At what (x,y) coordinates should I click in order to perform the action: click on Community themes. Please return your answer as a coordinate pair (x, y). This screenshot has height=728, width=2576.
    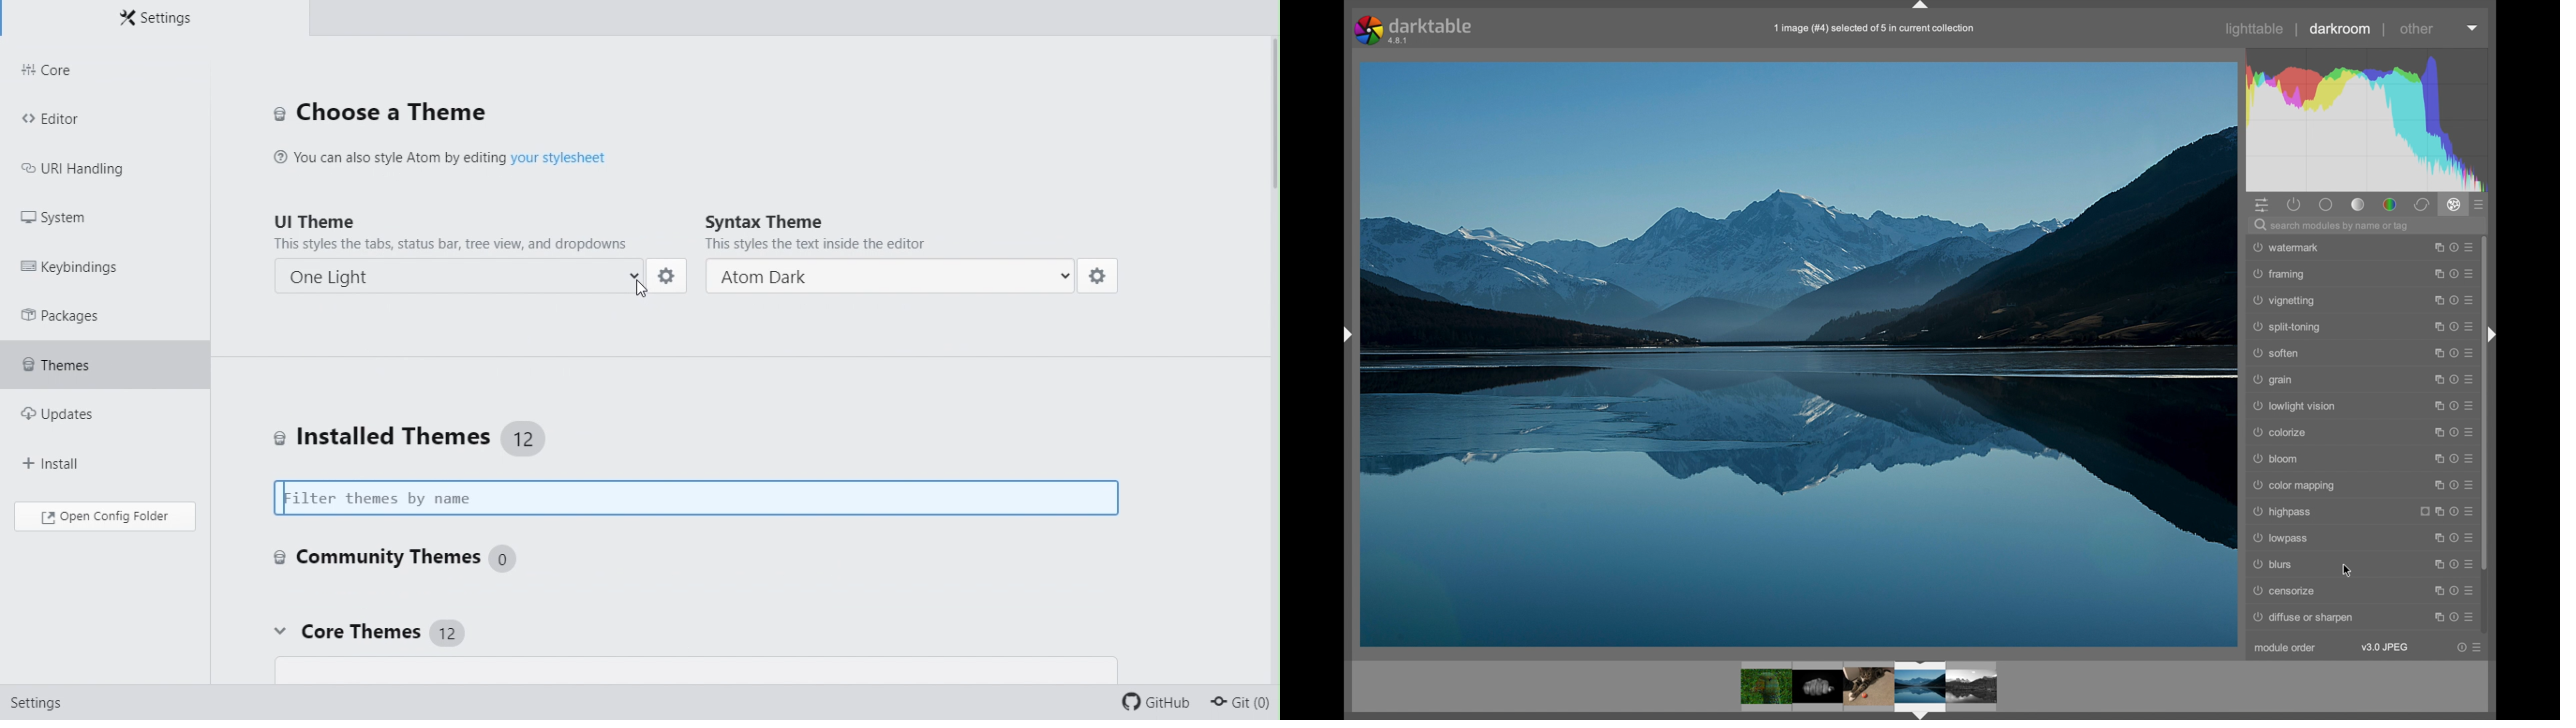
    Looking at the image, I should click on (408, 561).